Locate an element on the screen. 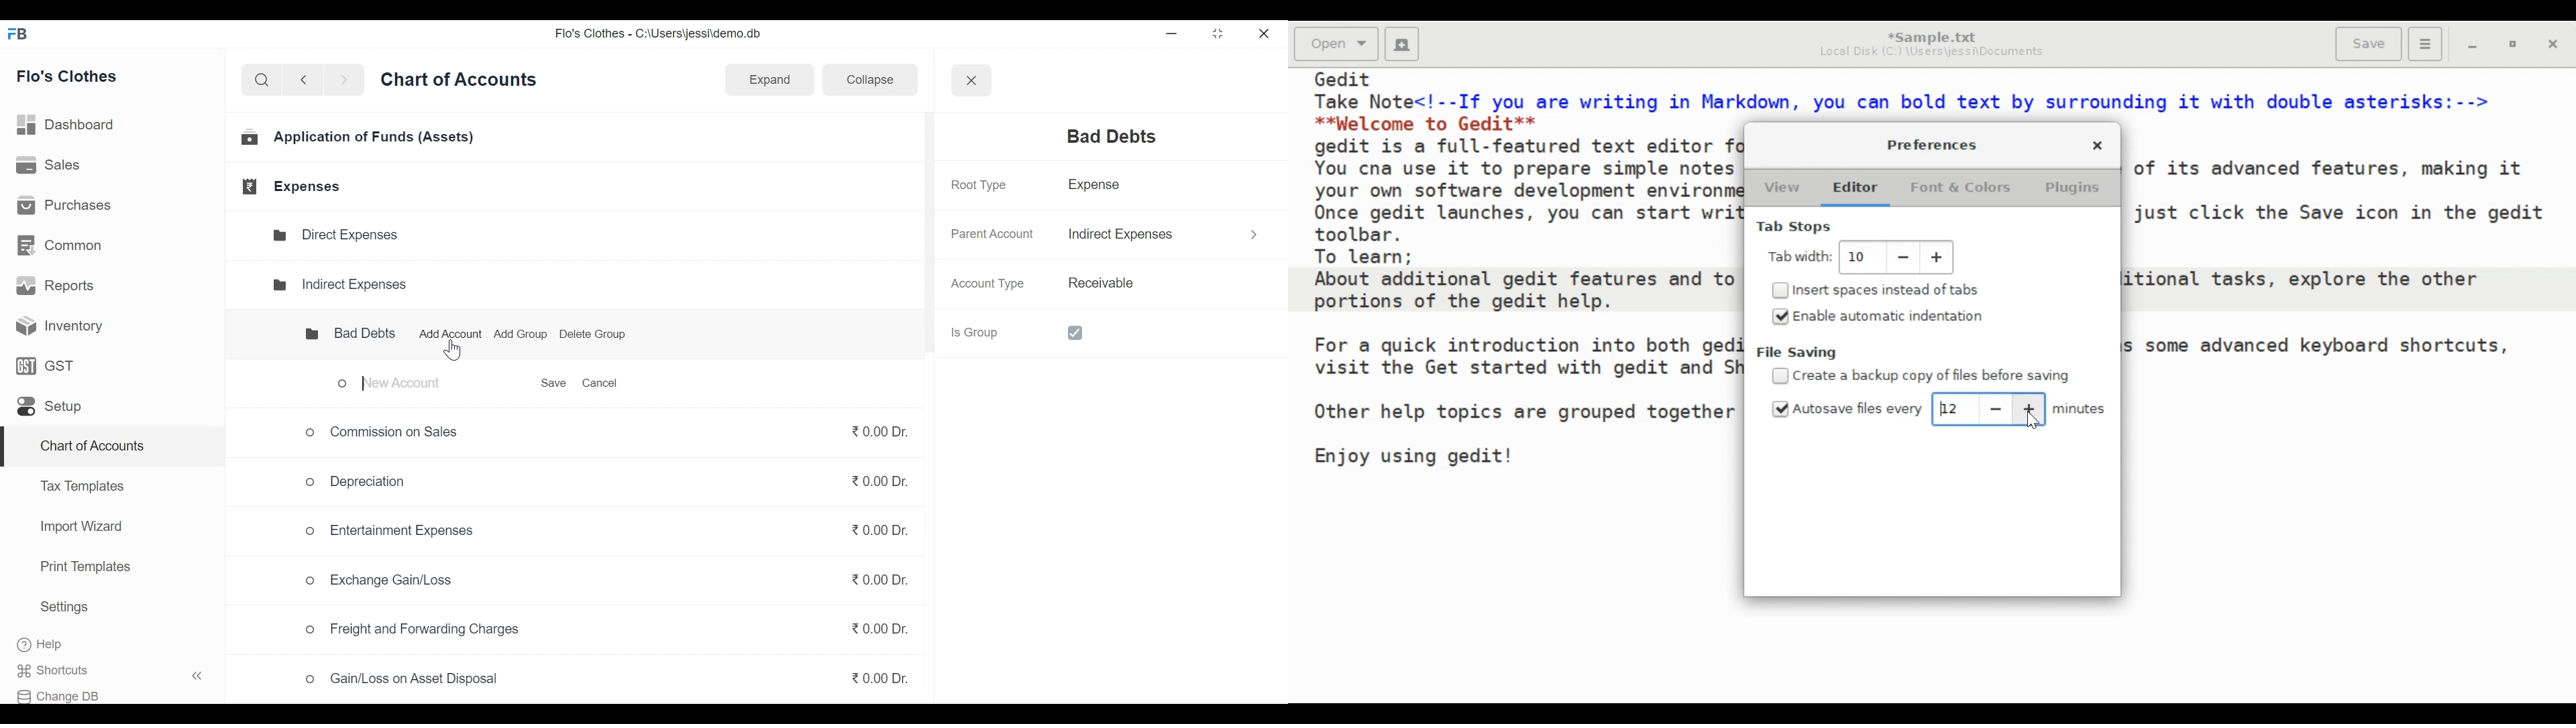 This screenshot has width=2576, height=728. Settings is located at coordinates (64, 609).